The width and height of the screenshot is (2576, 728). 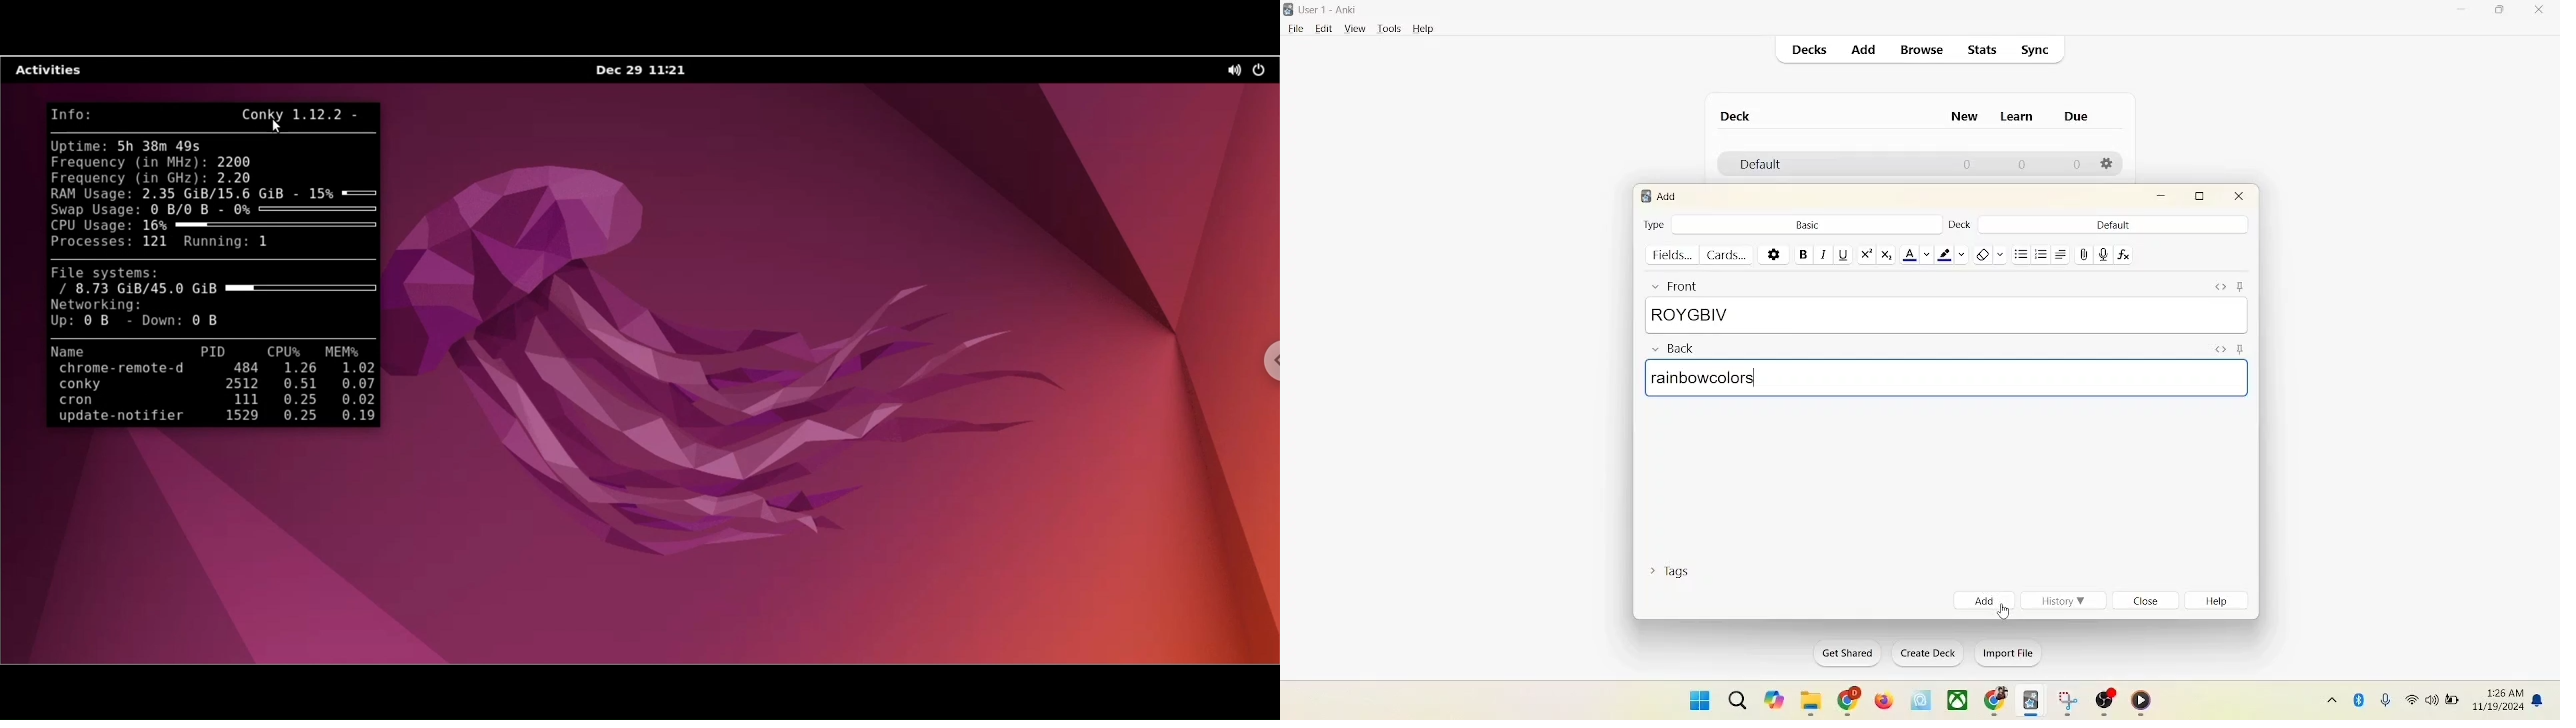 I want to click on remove formatting, so click(x=1988, y=253).